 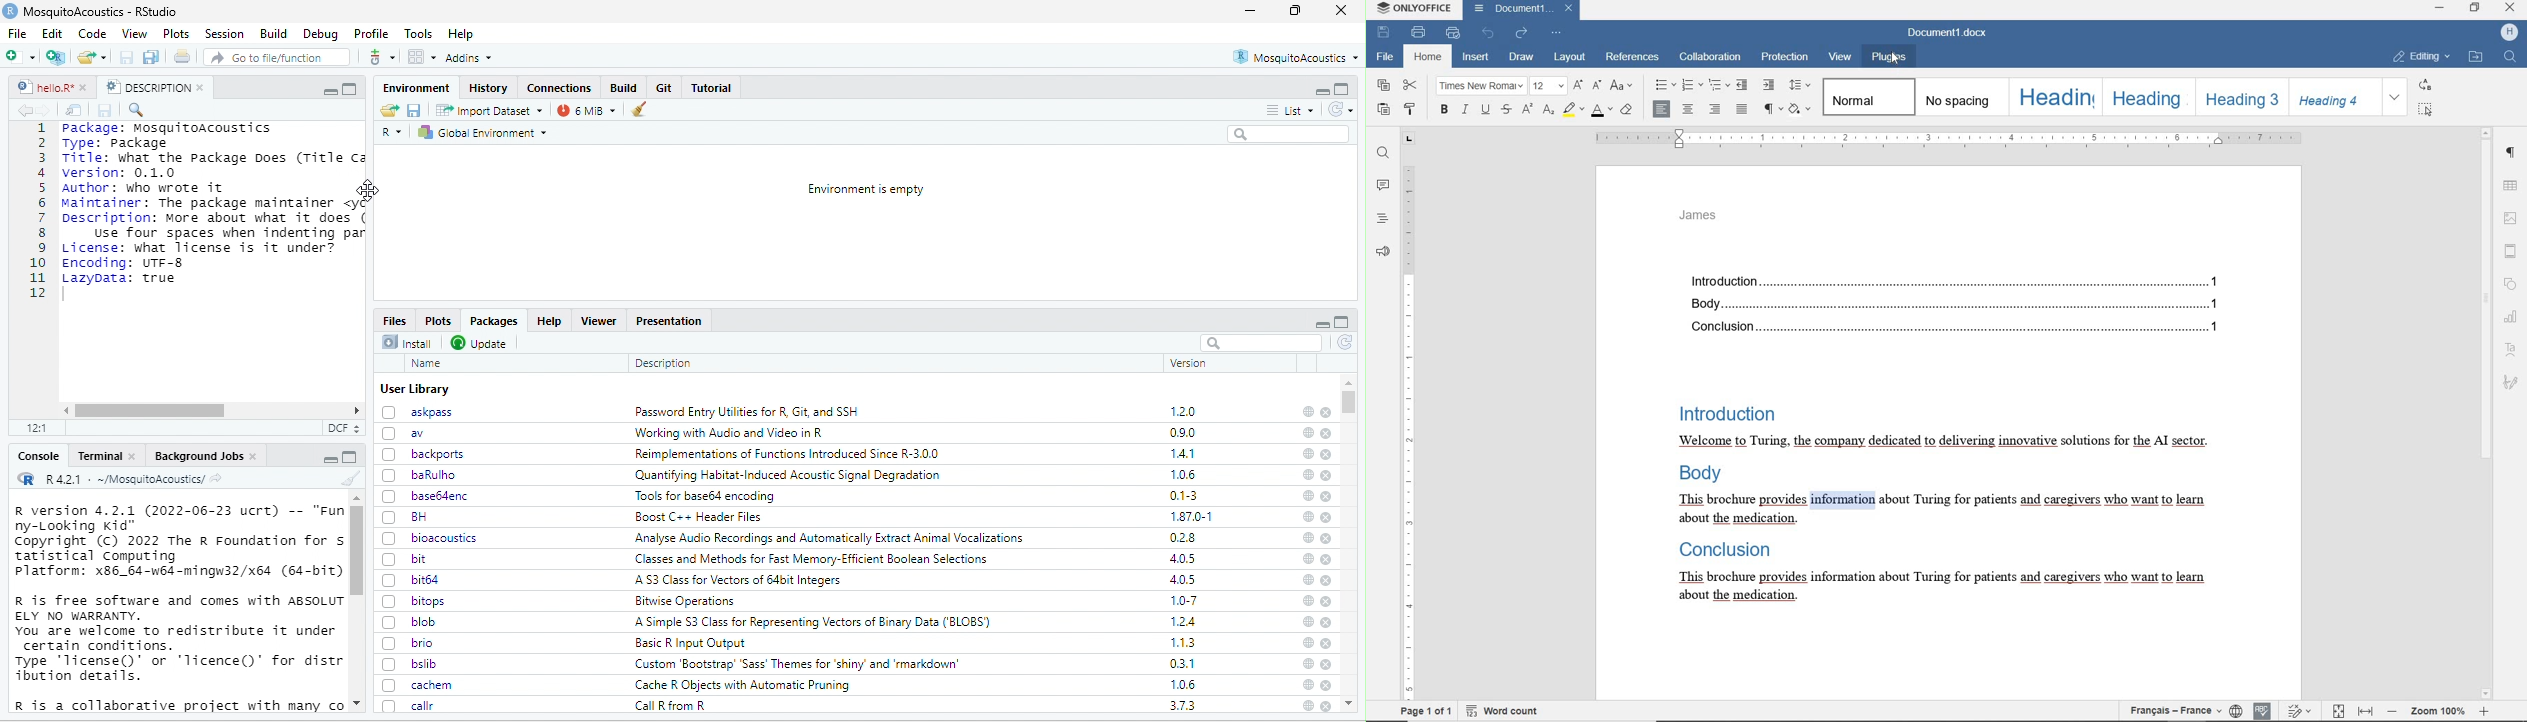 What do you see at coordinates (699, 517) in the screenshot?
I see `Boost C++ Header Files` at bounding box center [699, 517].